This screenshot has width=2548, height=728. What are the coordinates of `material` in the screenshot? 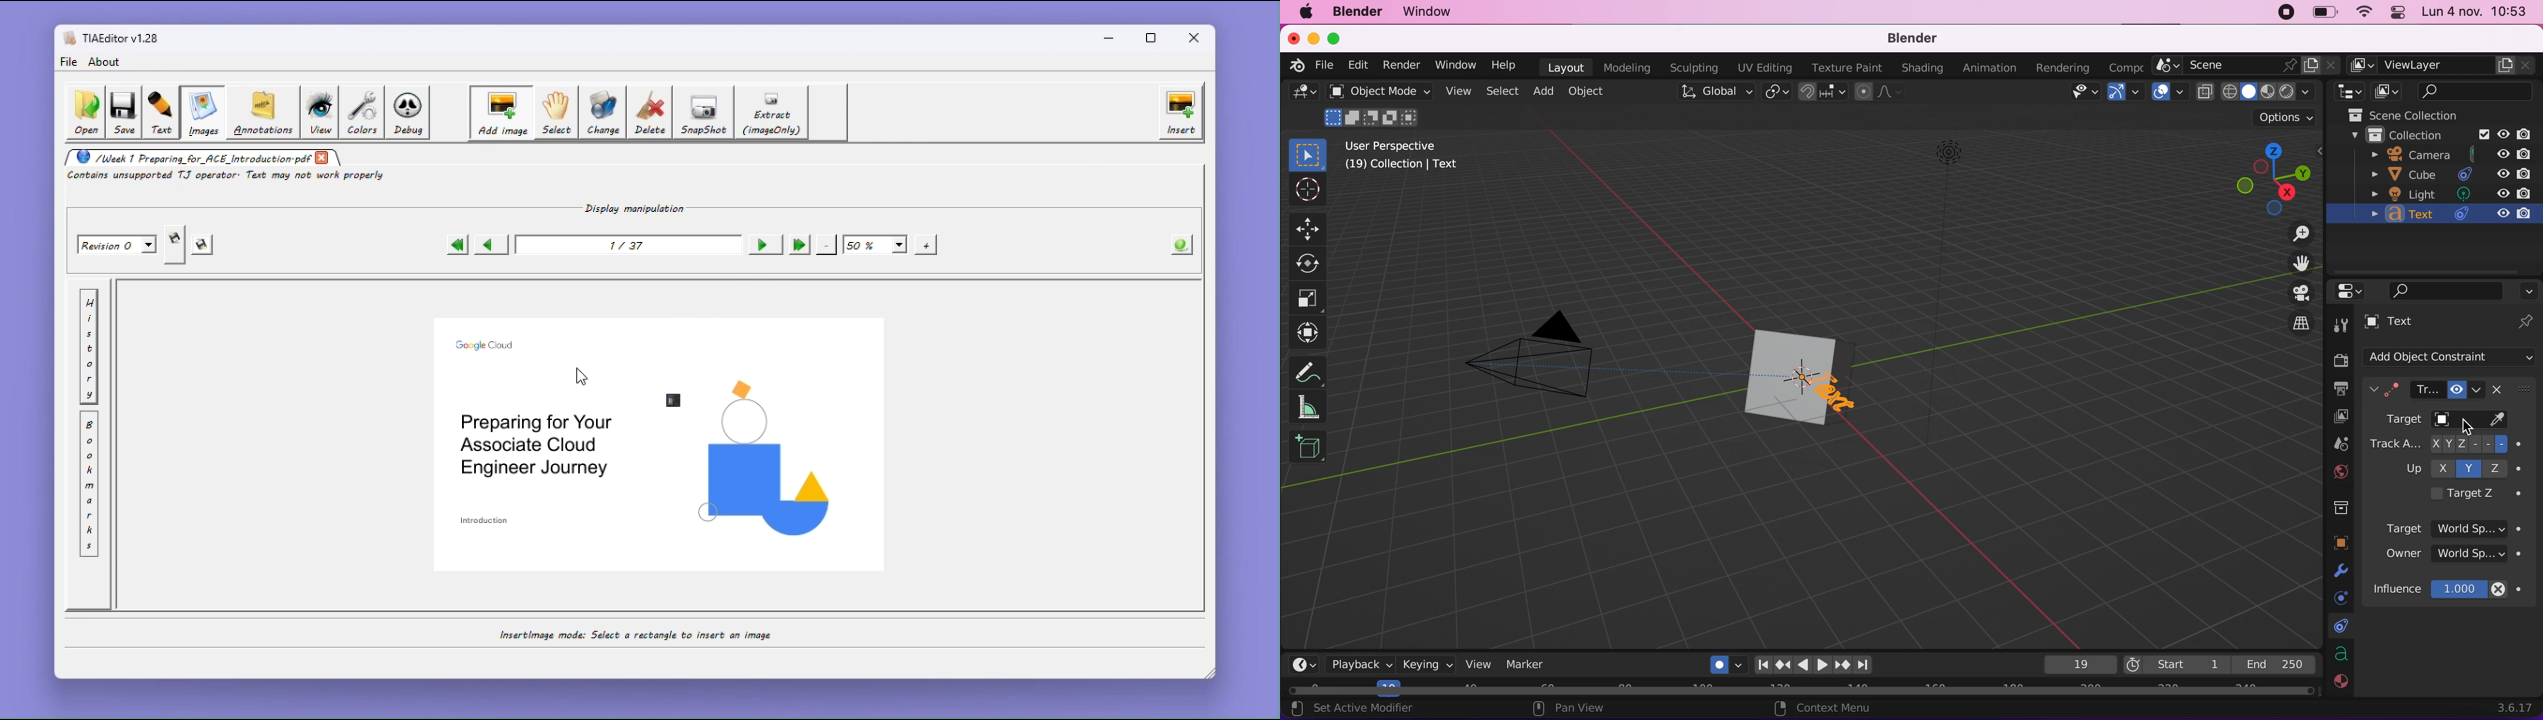 It's located at (2341, 683).